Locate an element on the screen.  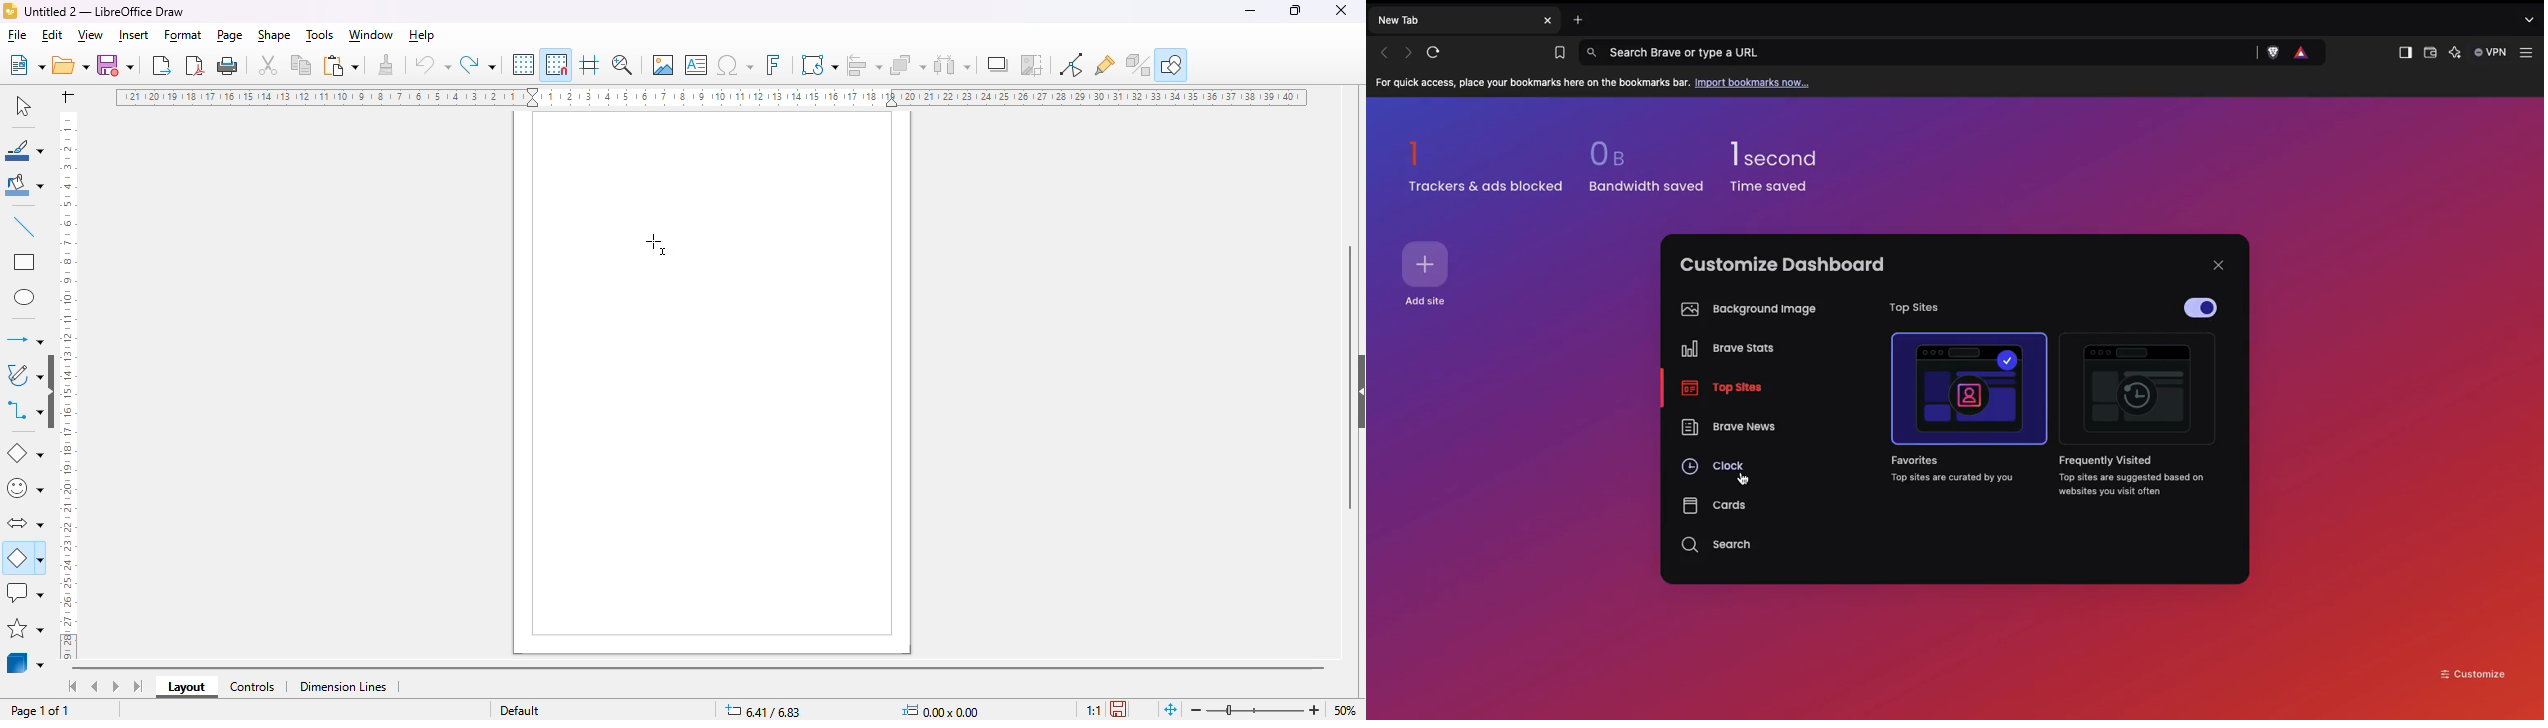
slide master name is located at coordinates (518, 711).